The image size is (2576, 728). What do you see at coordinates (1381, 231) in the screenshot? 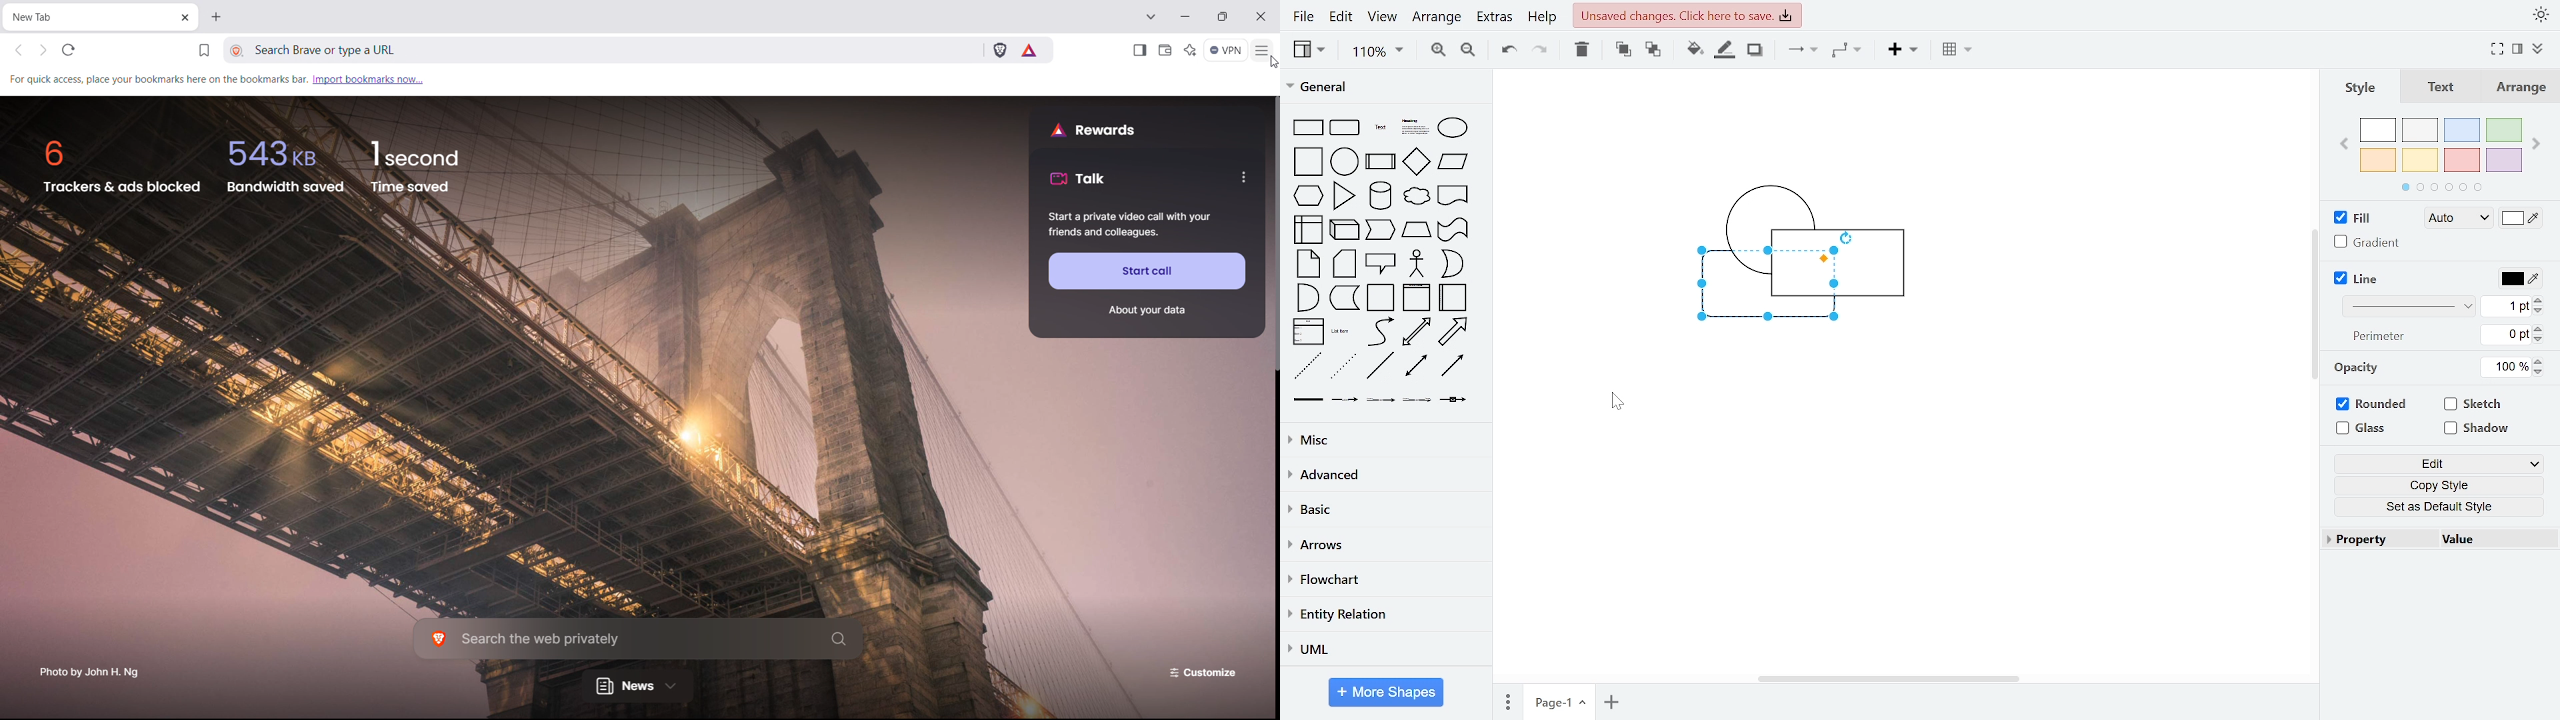
I see `step` at bounding box center [1381, 231].